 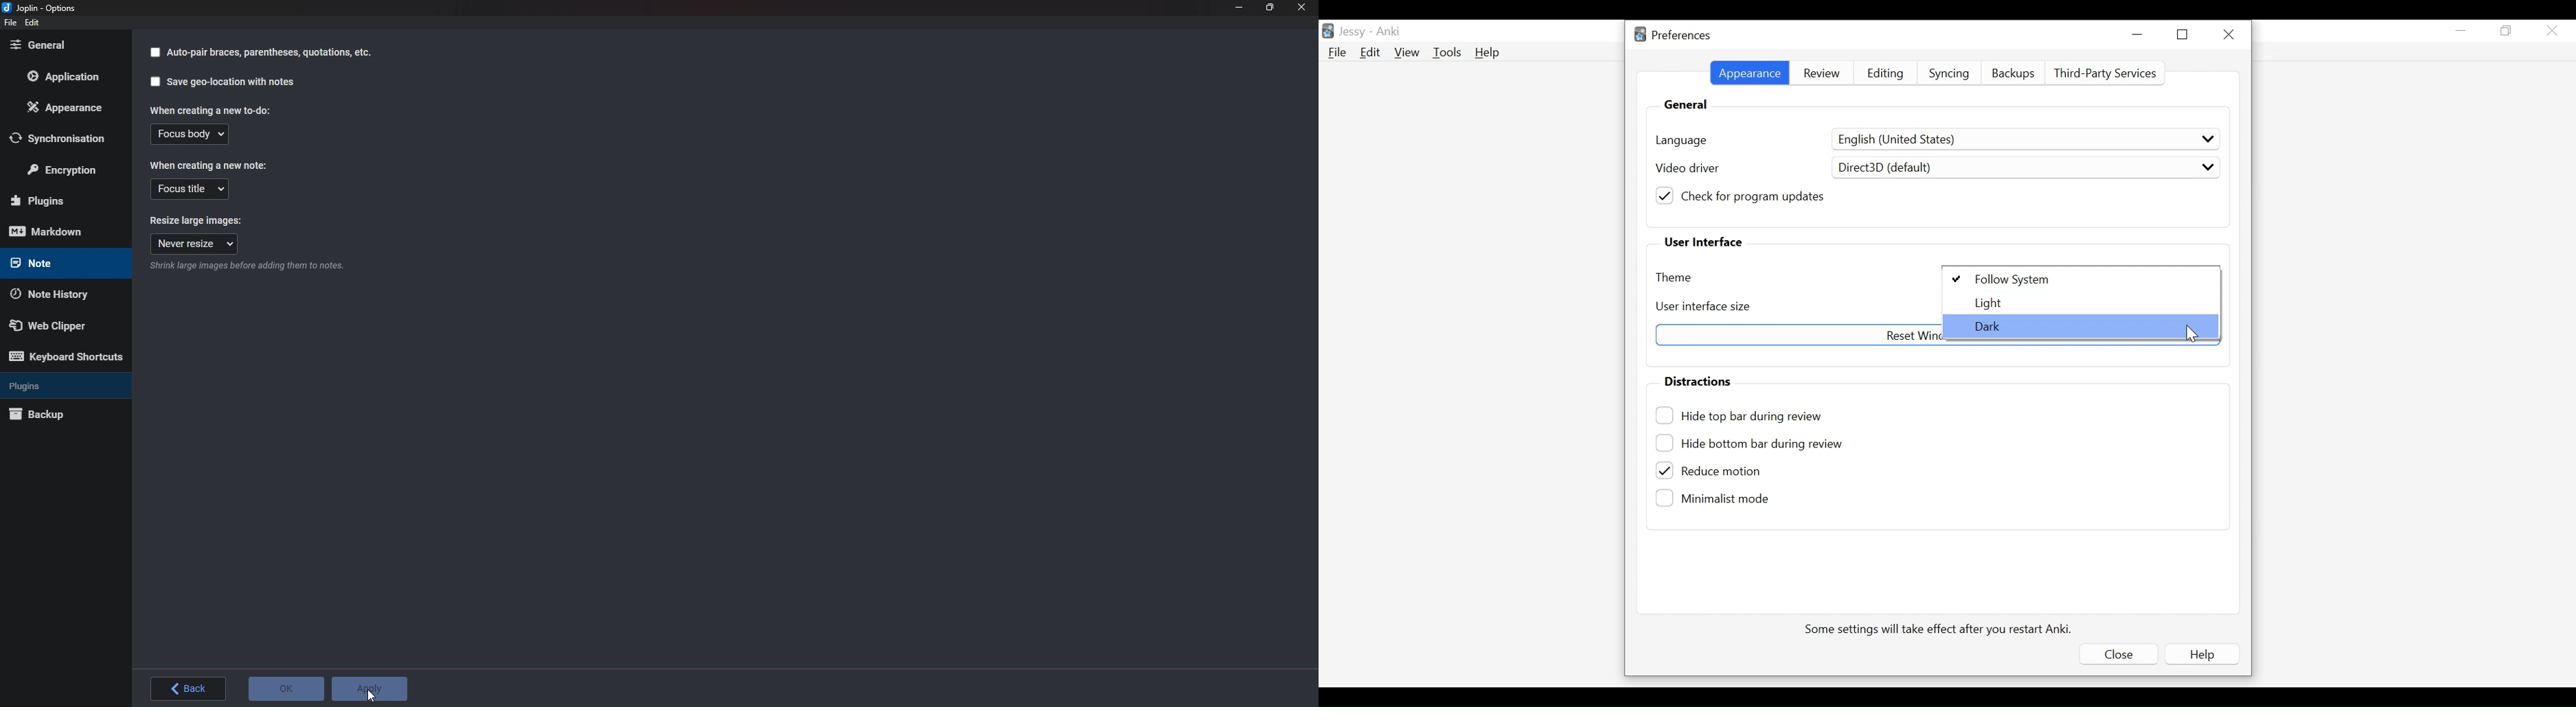 I want to click on cursor, so click(x=374, y=686).